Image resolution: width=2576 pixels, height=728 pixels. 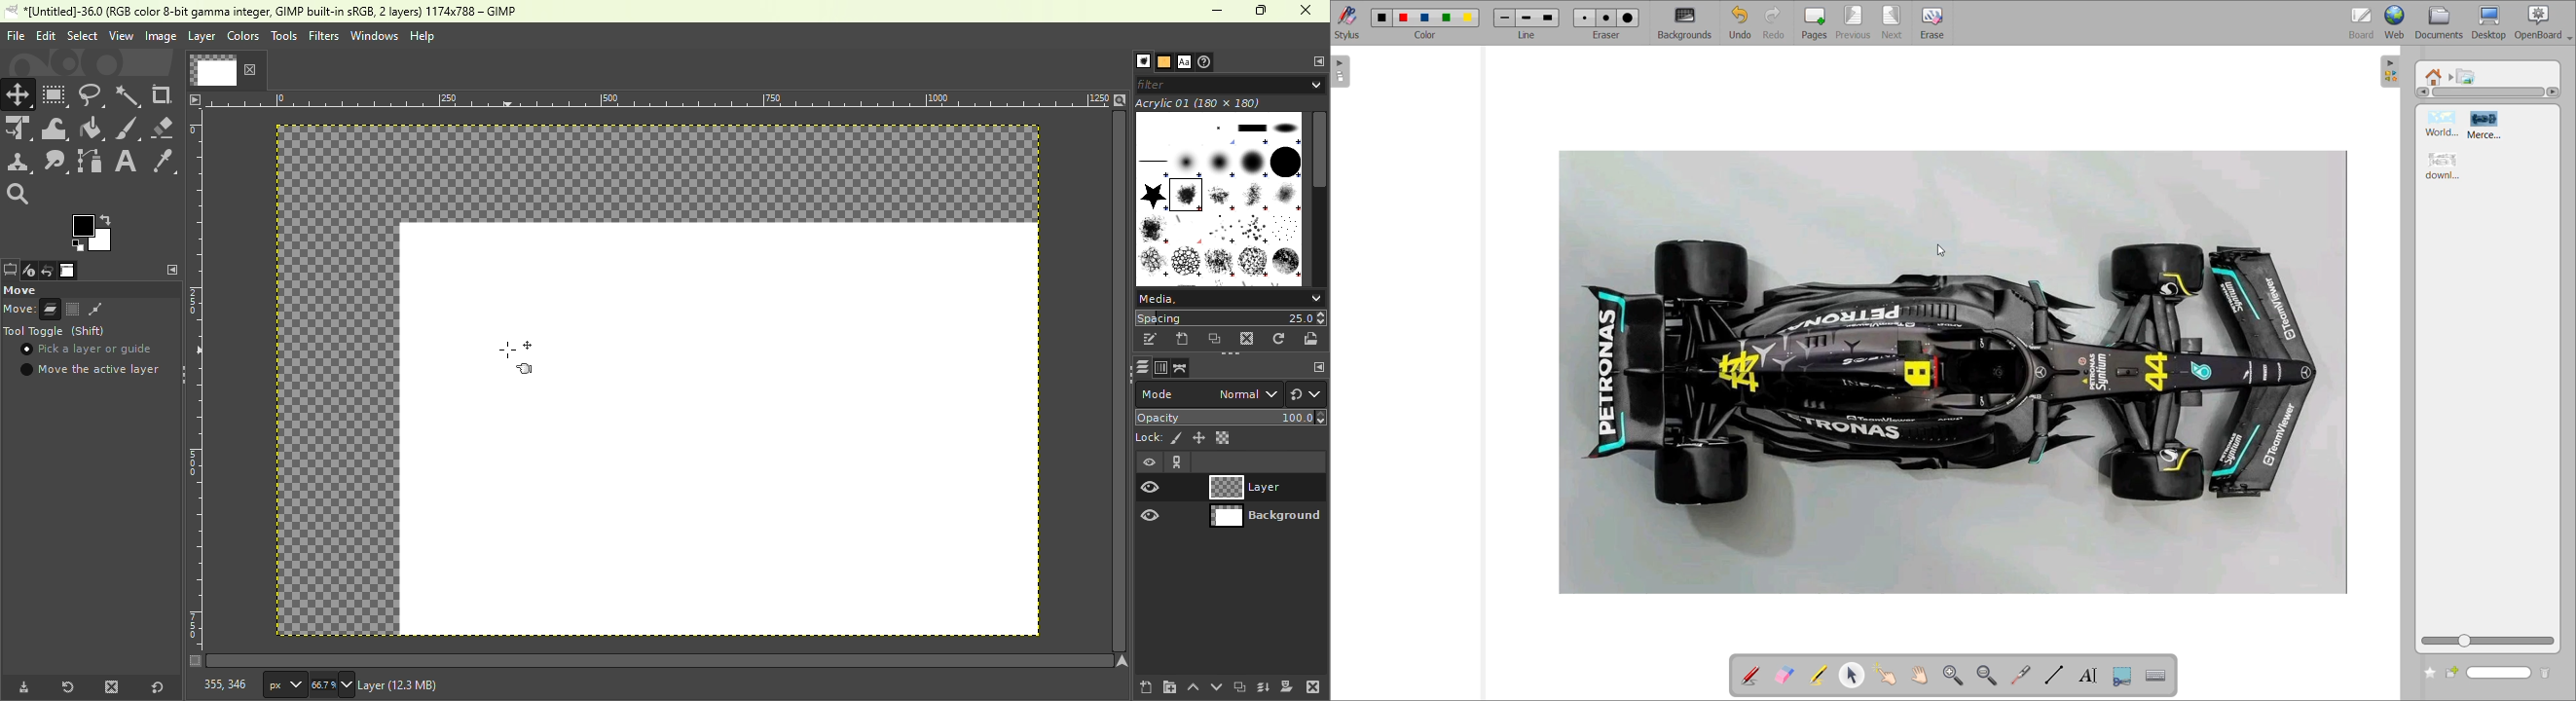 What do you see at coordinates (1313, 685) in the screenshot?
I see `Delete this layer` at bounding box center [1313, 685].